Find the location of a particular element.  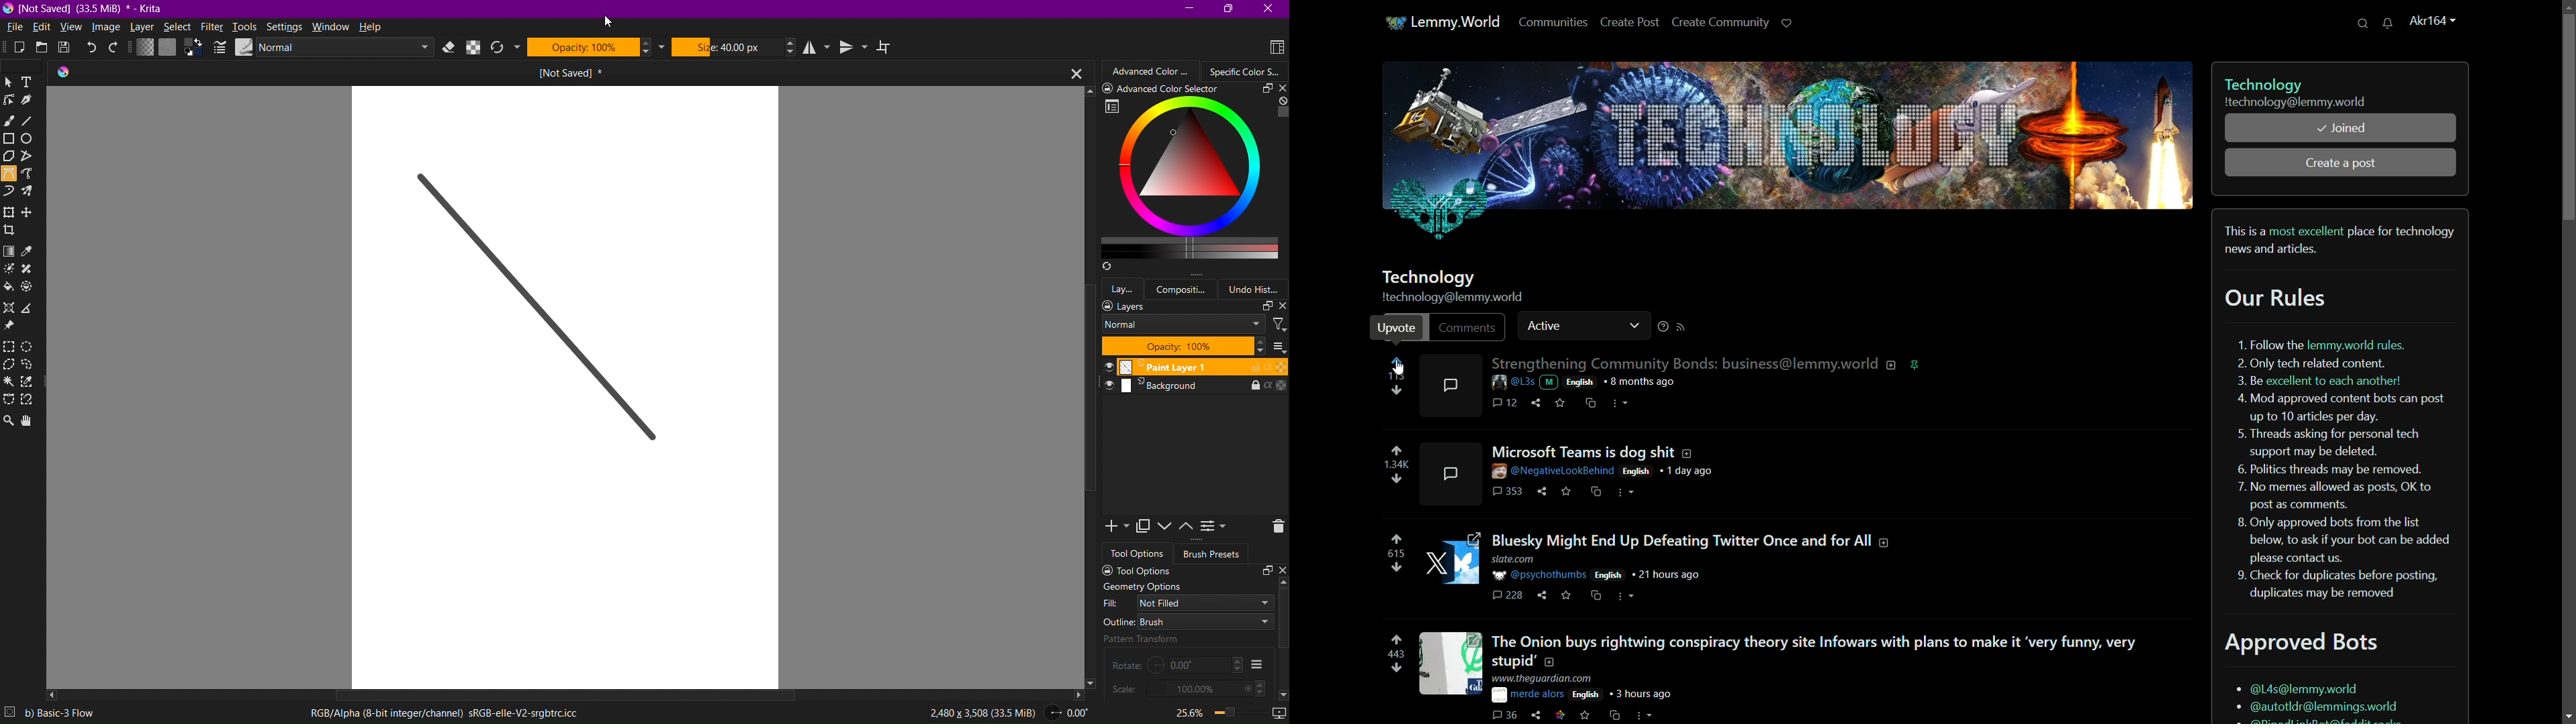

Maximize is located at coordinates (1230, 10).